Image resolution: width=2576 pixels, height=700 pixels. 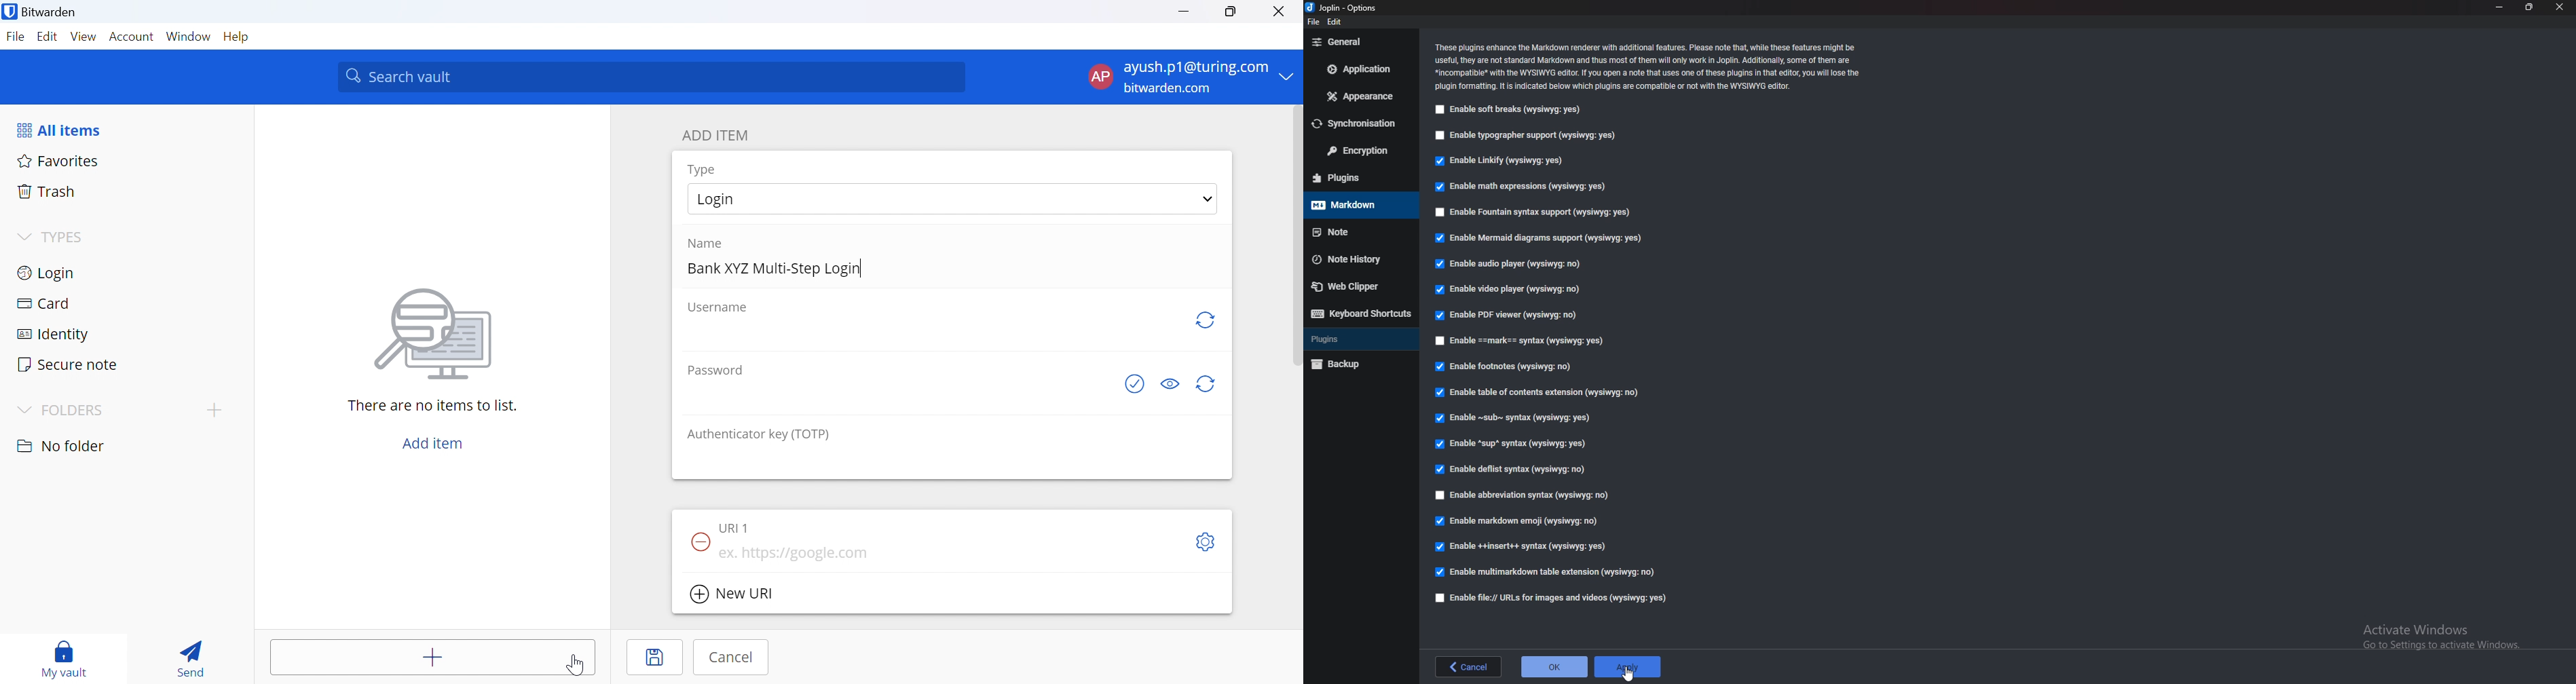 I want to click on FOLDERS, so click(x=79, y=411).